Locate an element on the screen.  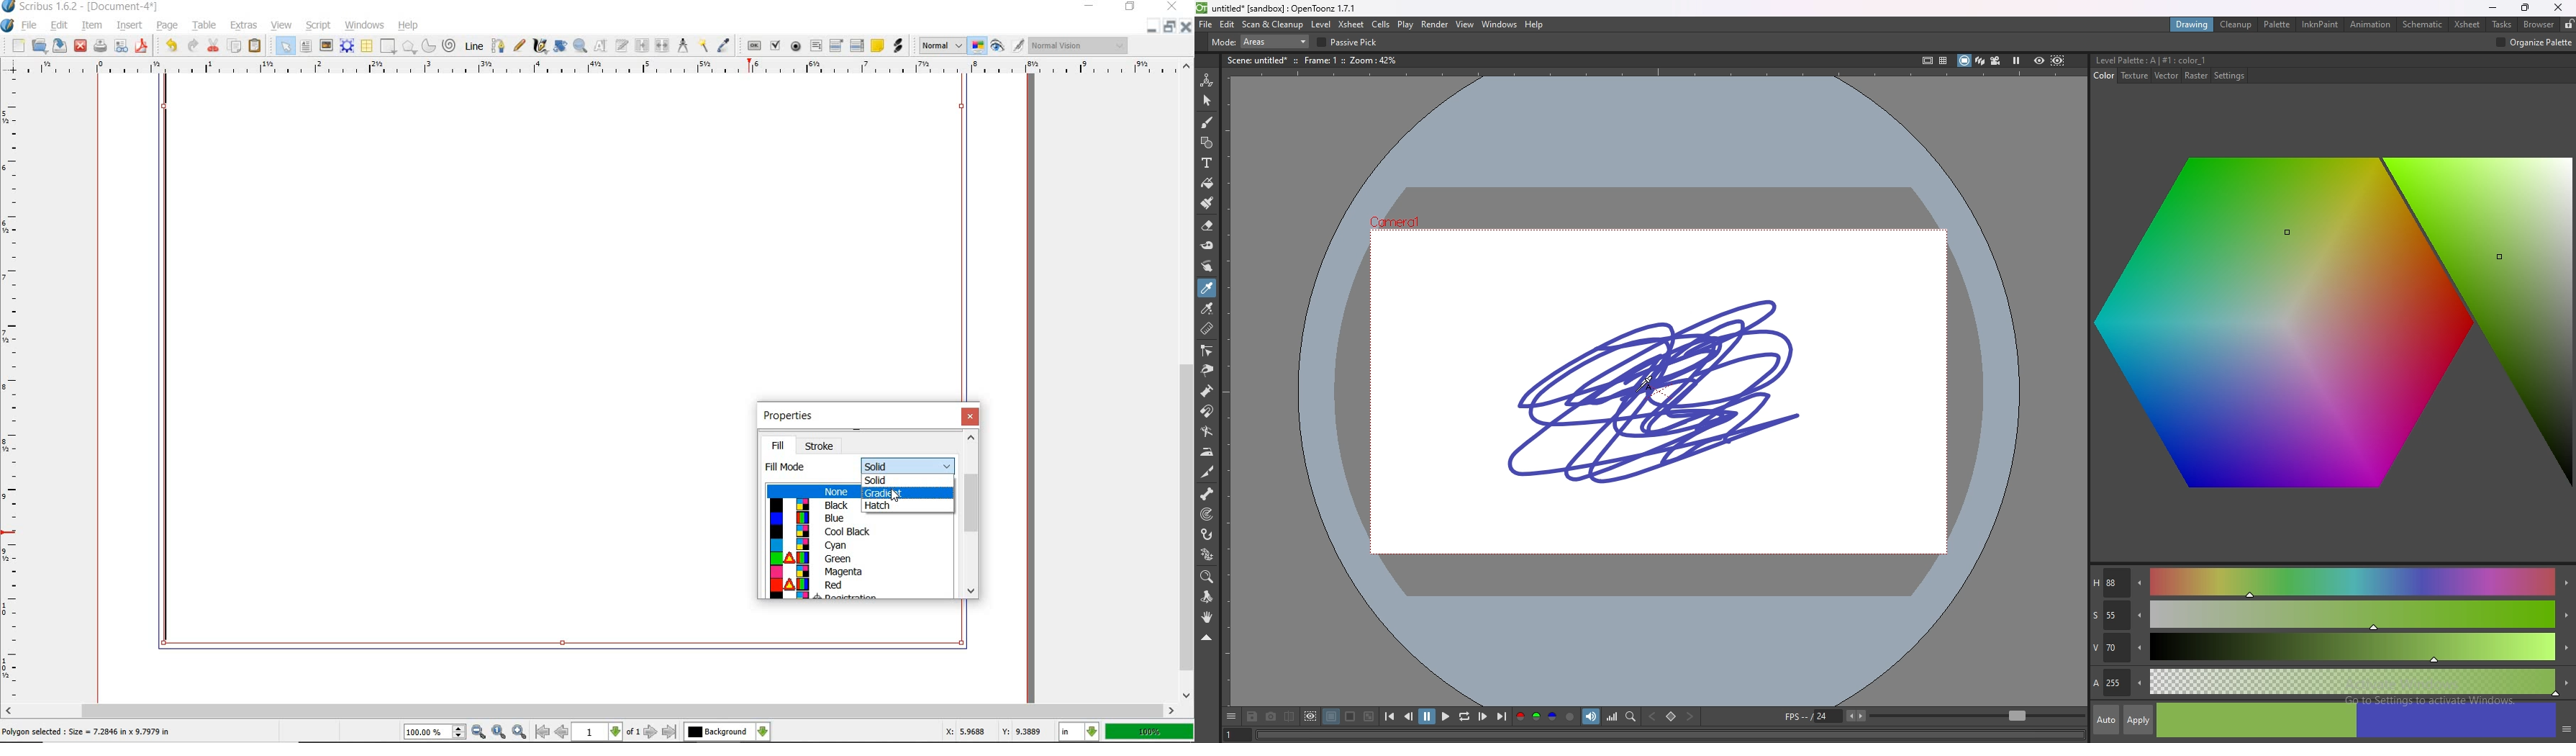
fps is located at coordinates (1826, 716).